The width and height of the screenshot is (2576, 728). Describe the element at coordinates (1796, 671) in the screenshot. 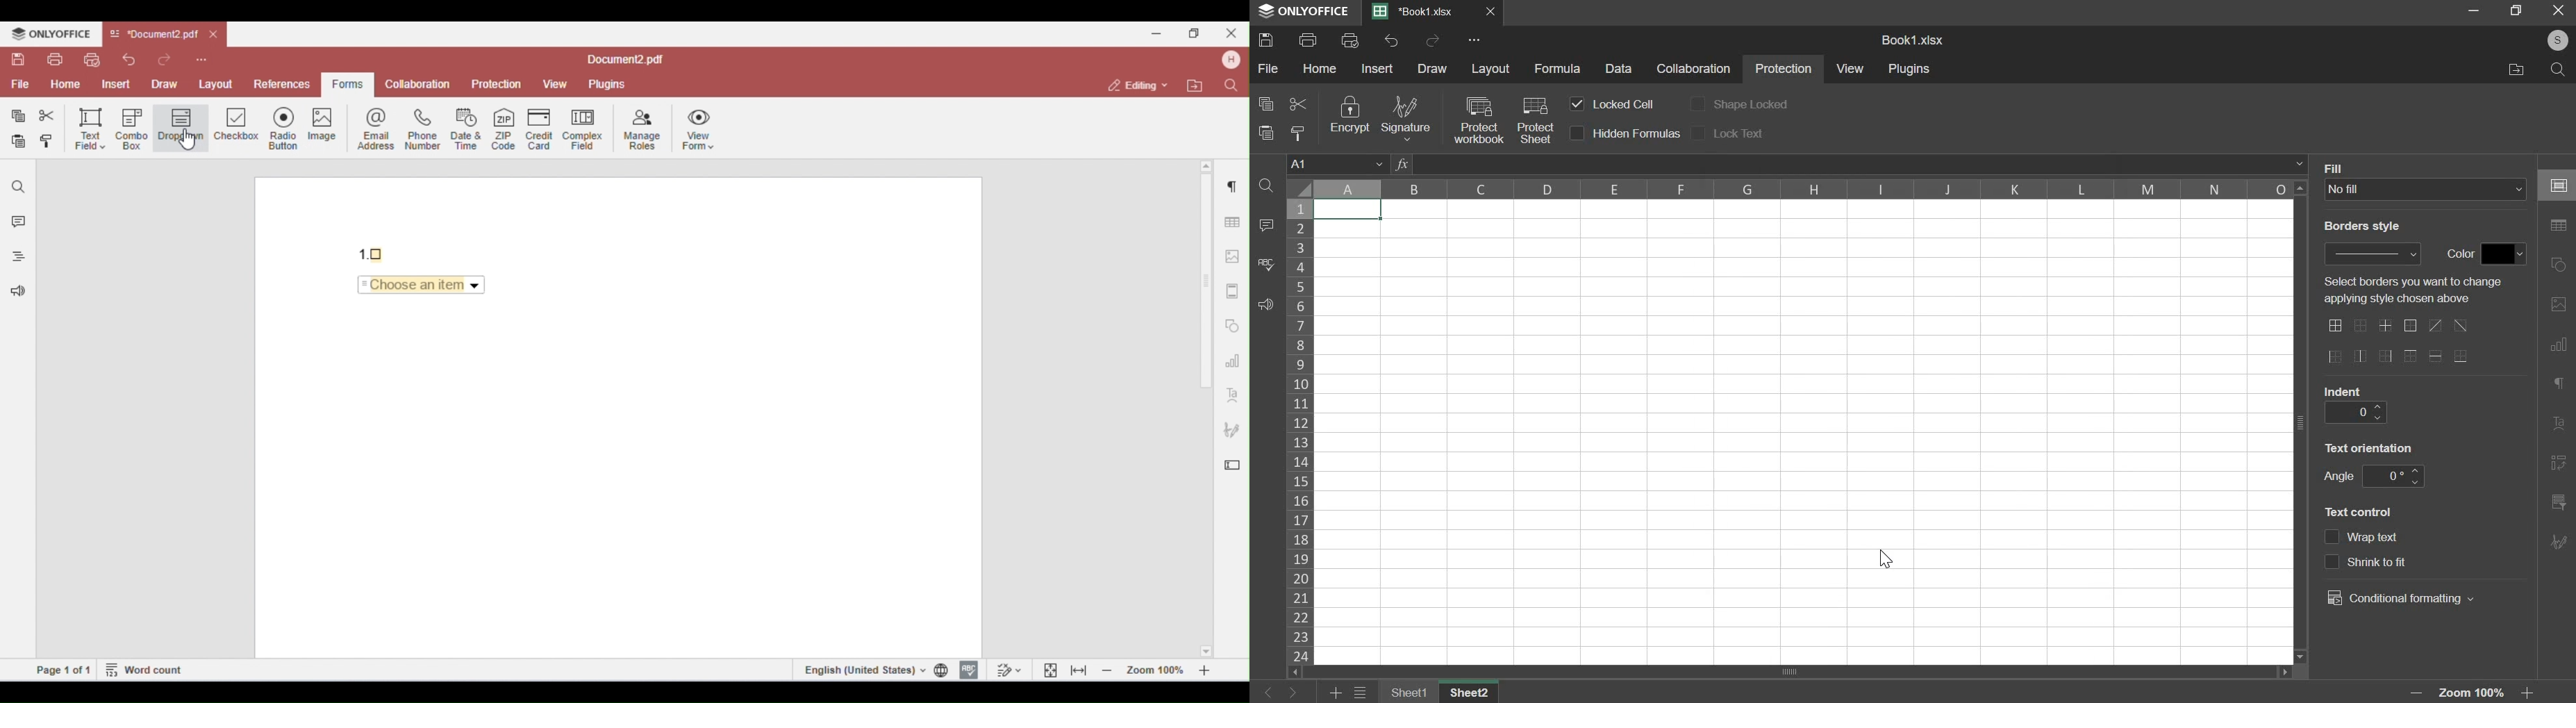

I see `scrollbar` at that location.